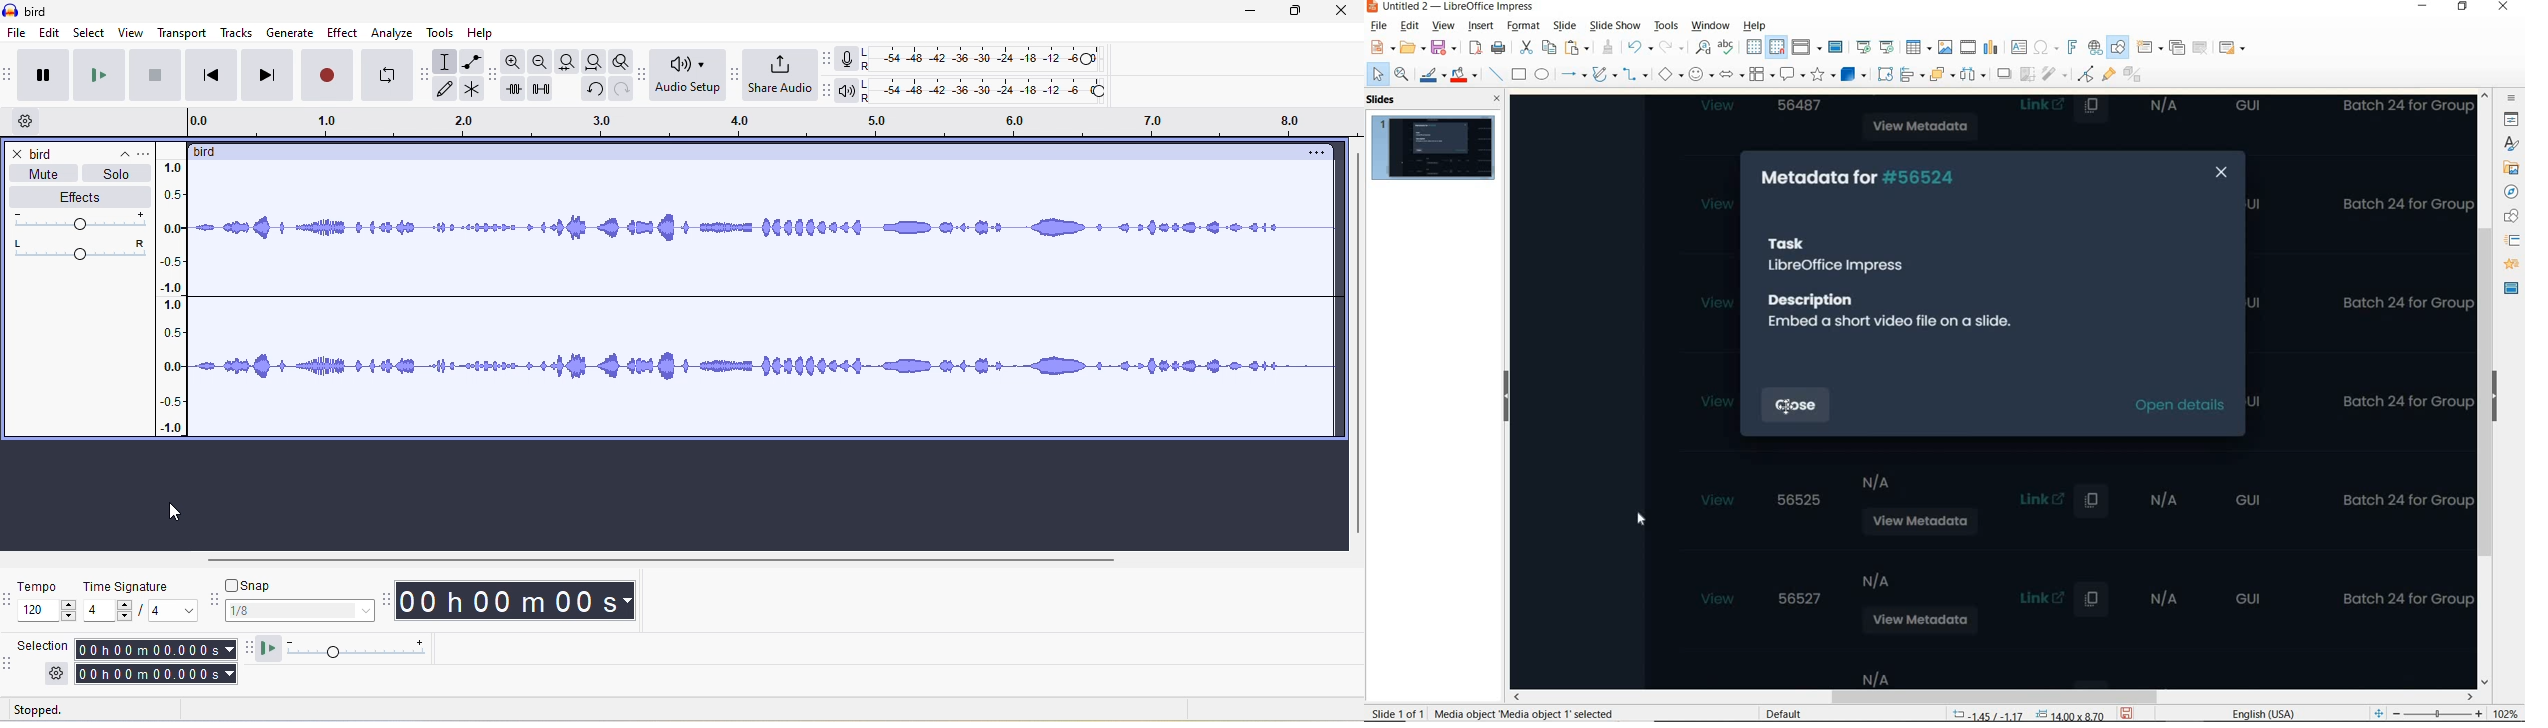  Describe the element at coordinates (1578, 48) in the screenshot. I see `PASTE` at that location.